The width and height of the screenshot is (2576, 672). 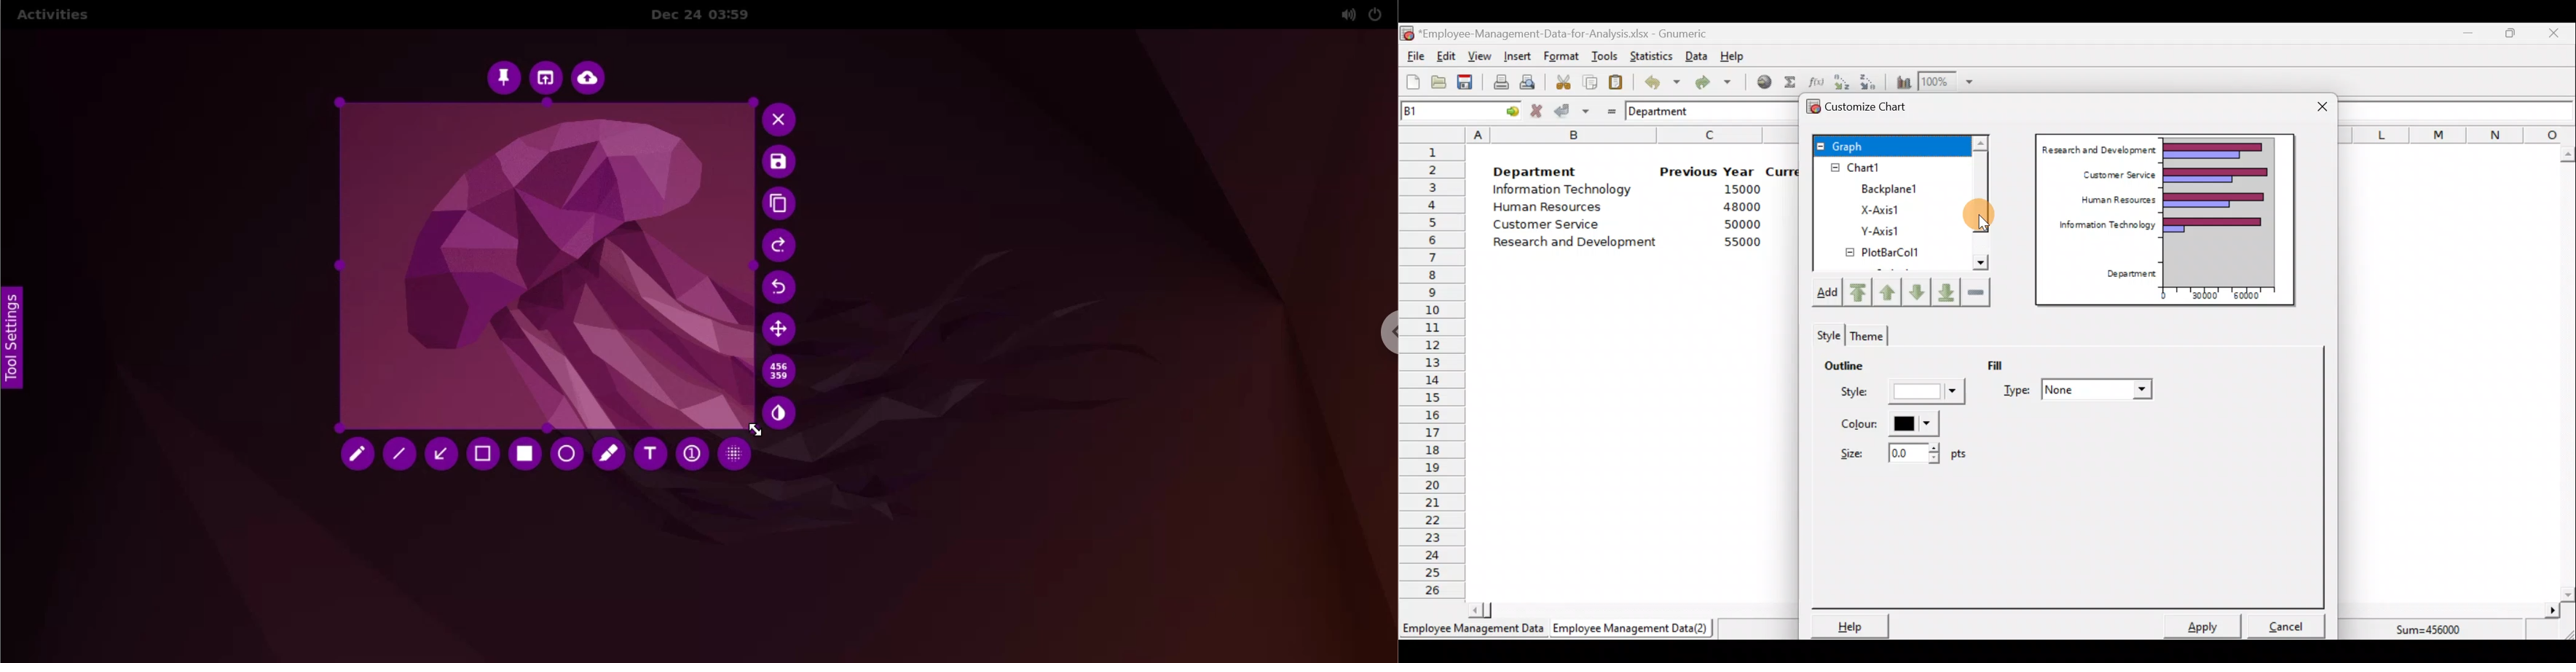 I want to click on Print current file, so click(x=1501, y=82).